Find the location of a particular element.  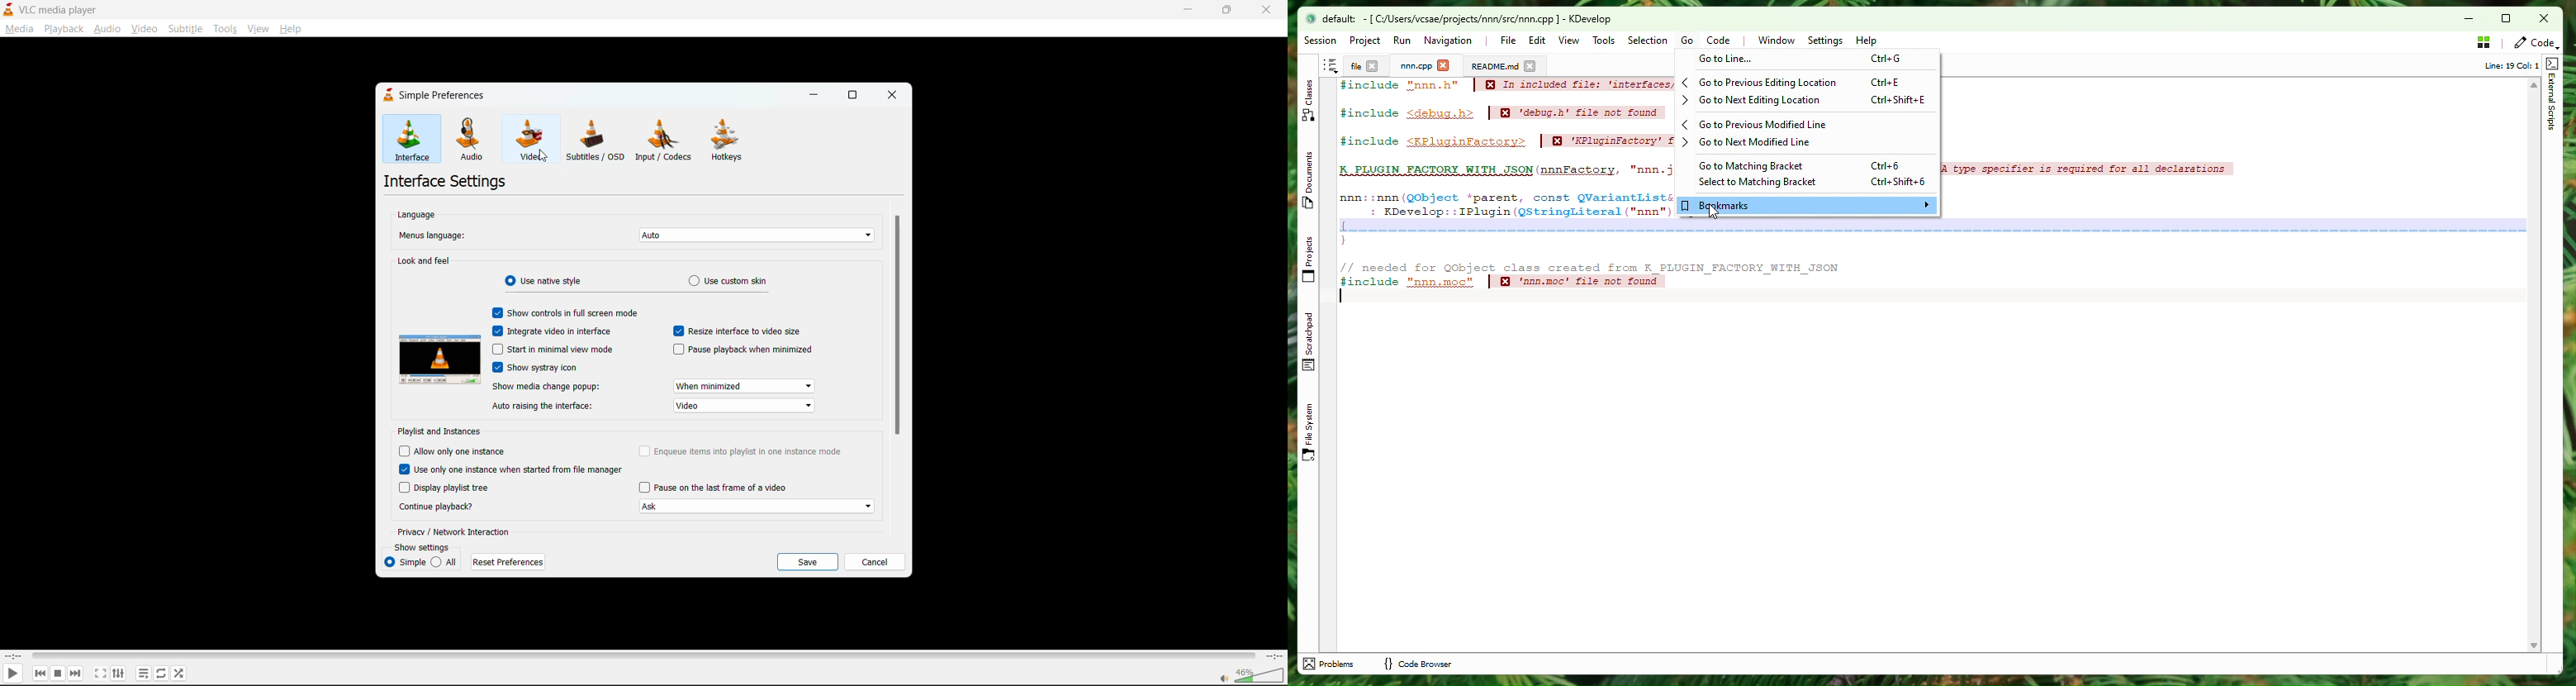

video is located at coordinates (531, 141).